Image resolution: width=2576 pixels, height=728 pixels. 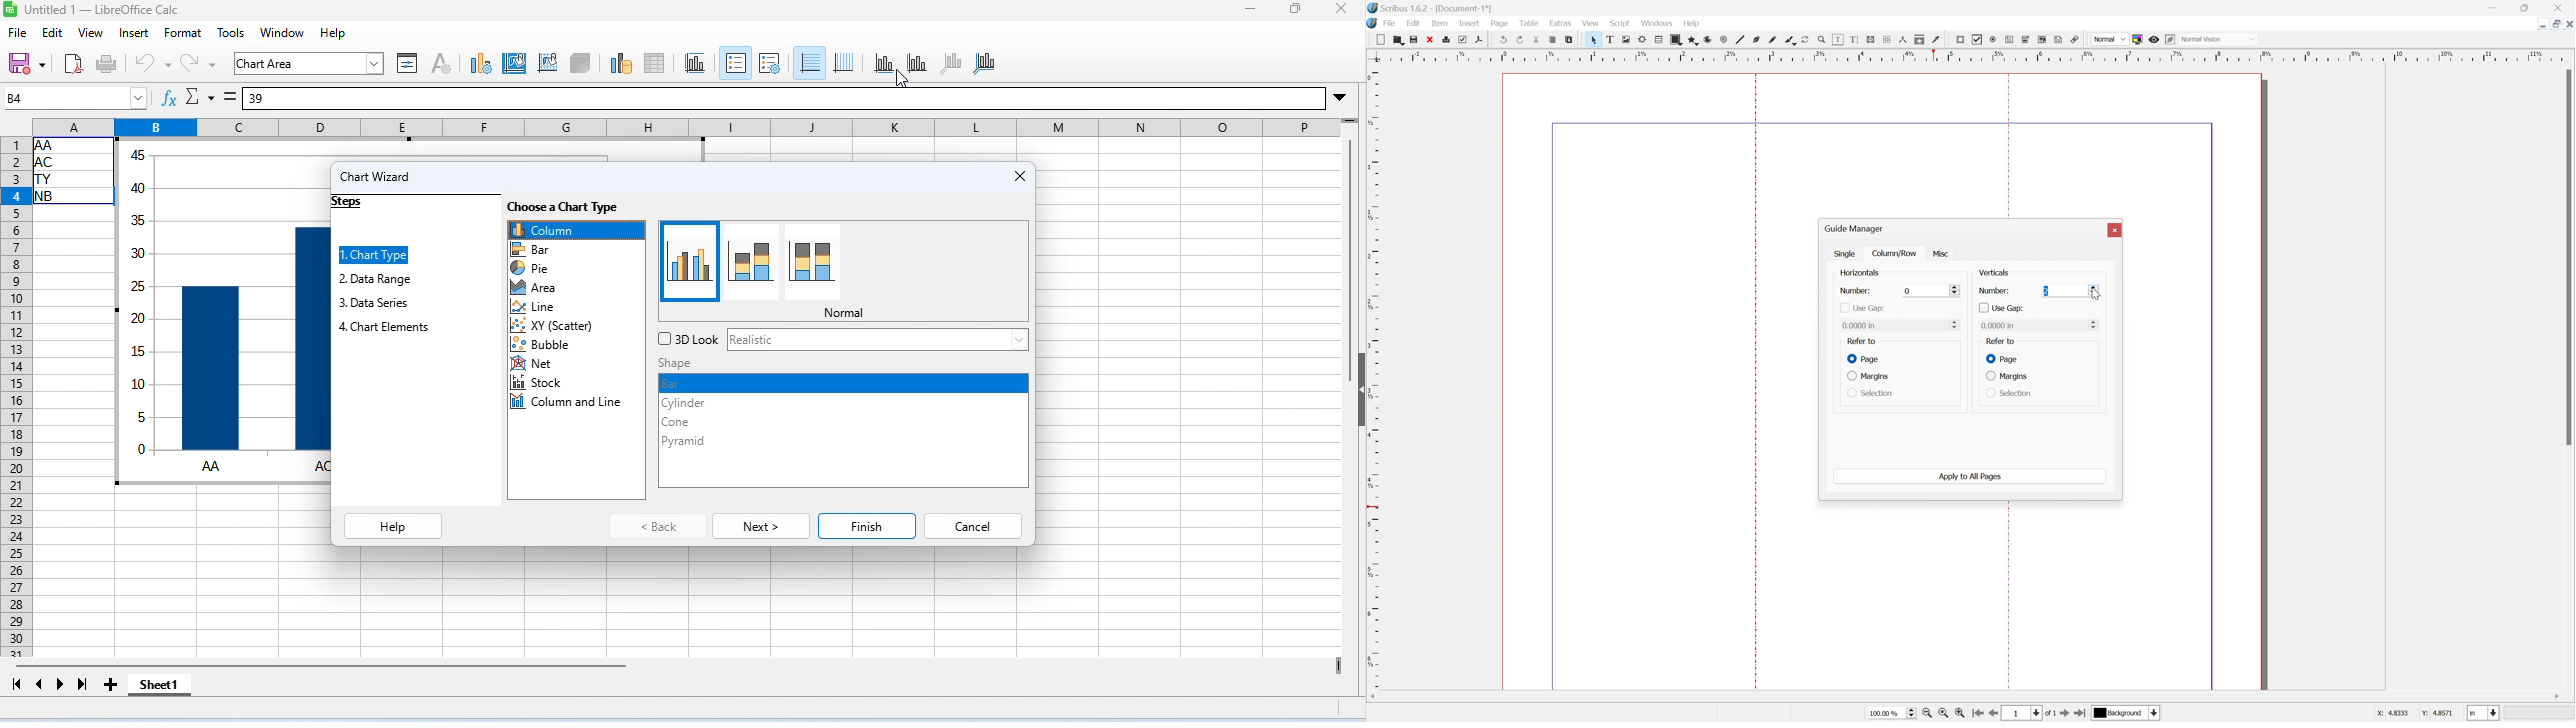 What do you see at coordinates (17, 32) in the screenshot?
I see `file` at bounding box center [17, 32].